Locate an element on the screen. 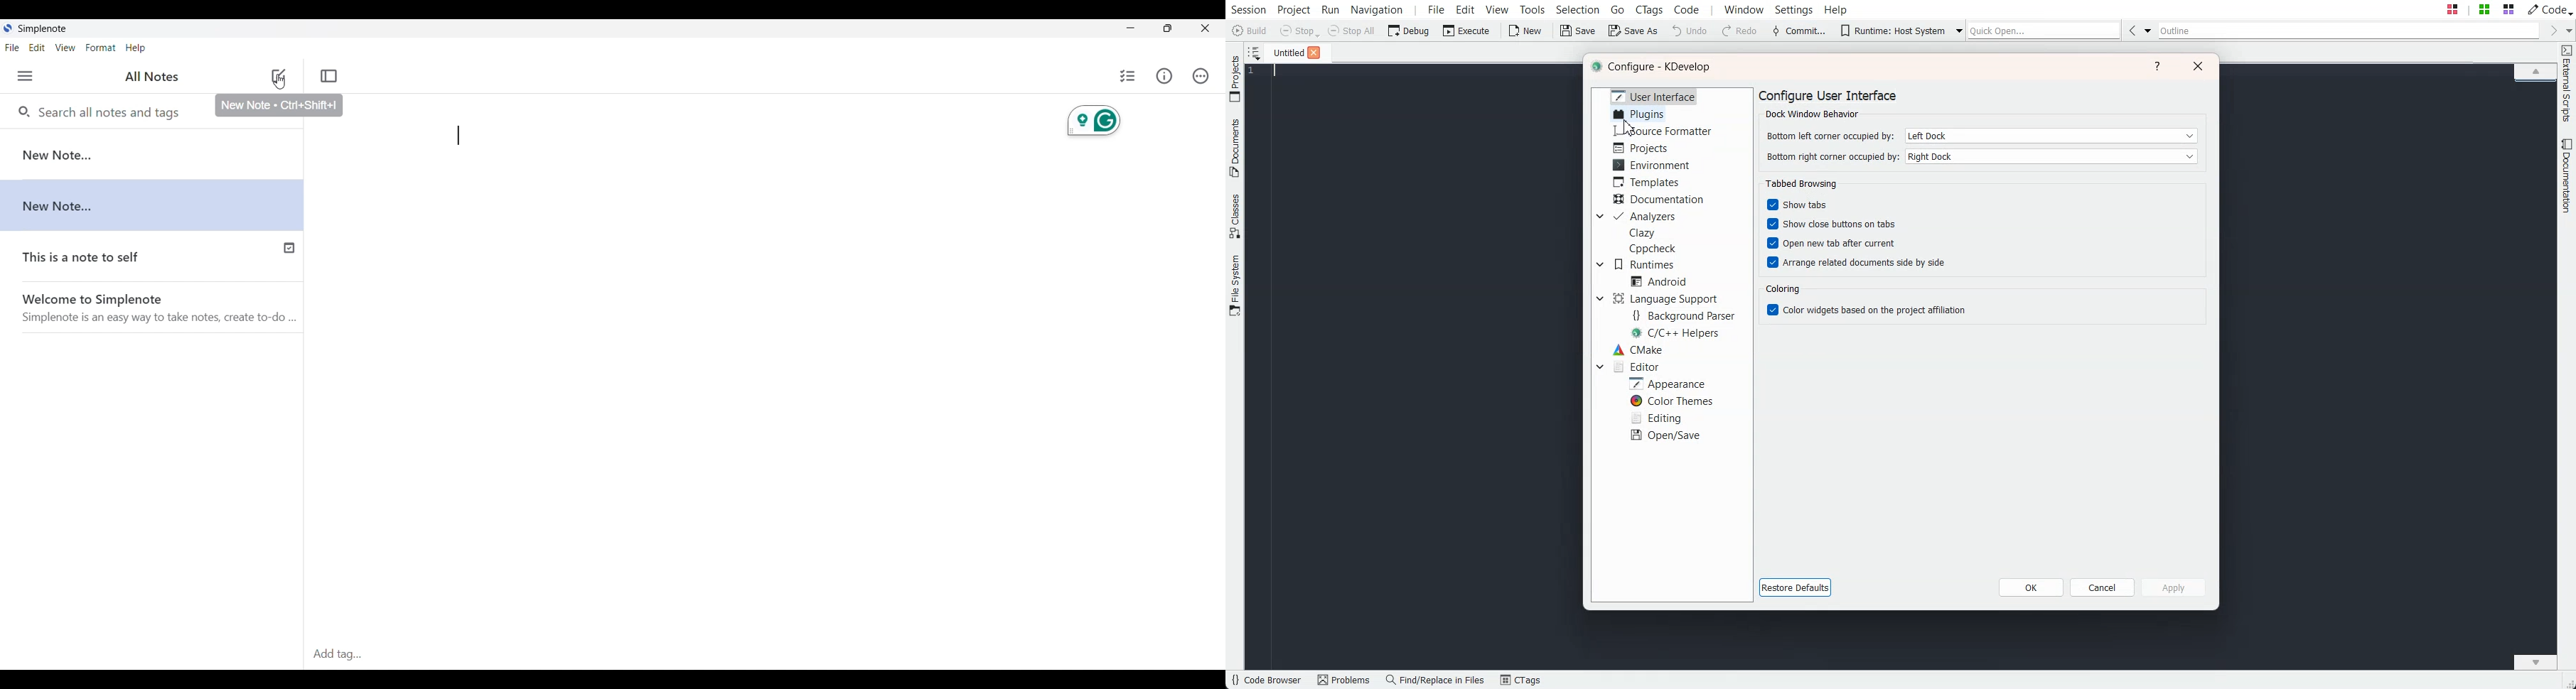 This screenshot has width=2576, height=700. Cursor is located at coordinates (280, 85).